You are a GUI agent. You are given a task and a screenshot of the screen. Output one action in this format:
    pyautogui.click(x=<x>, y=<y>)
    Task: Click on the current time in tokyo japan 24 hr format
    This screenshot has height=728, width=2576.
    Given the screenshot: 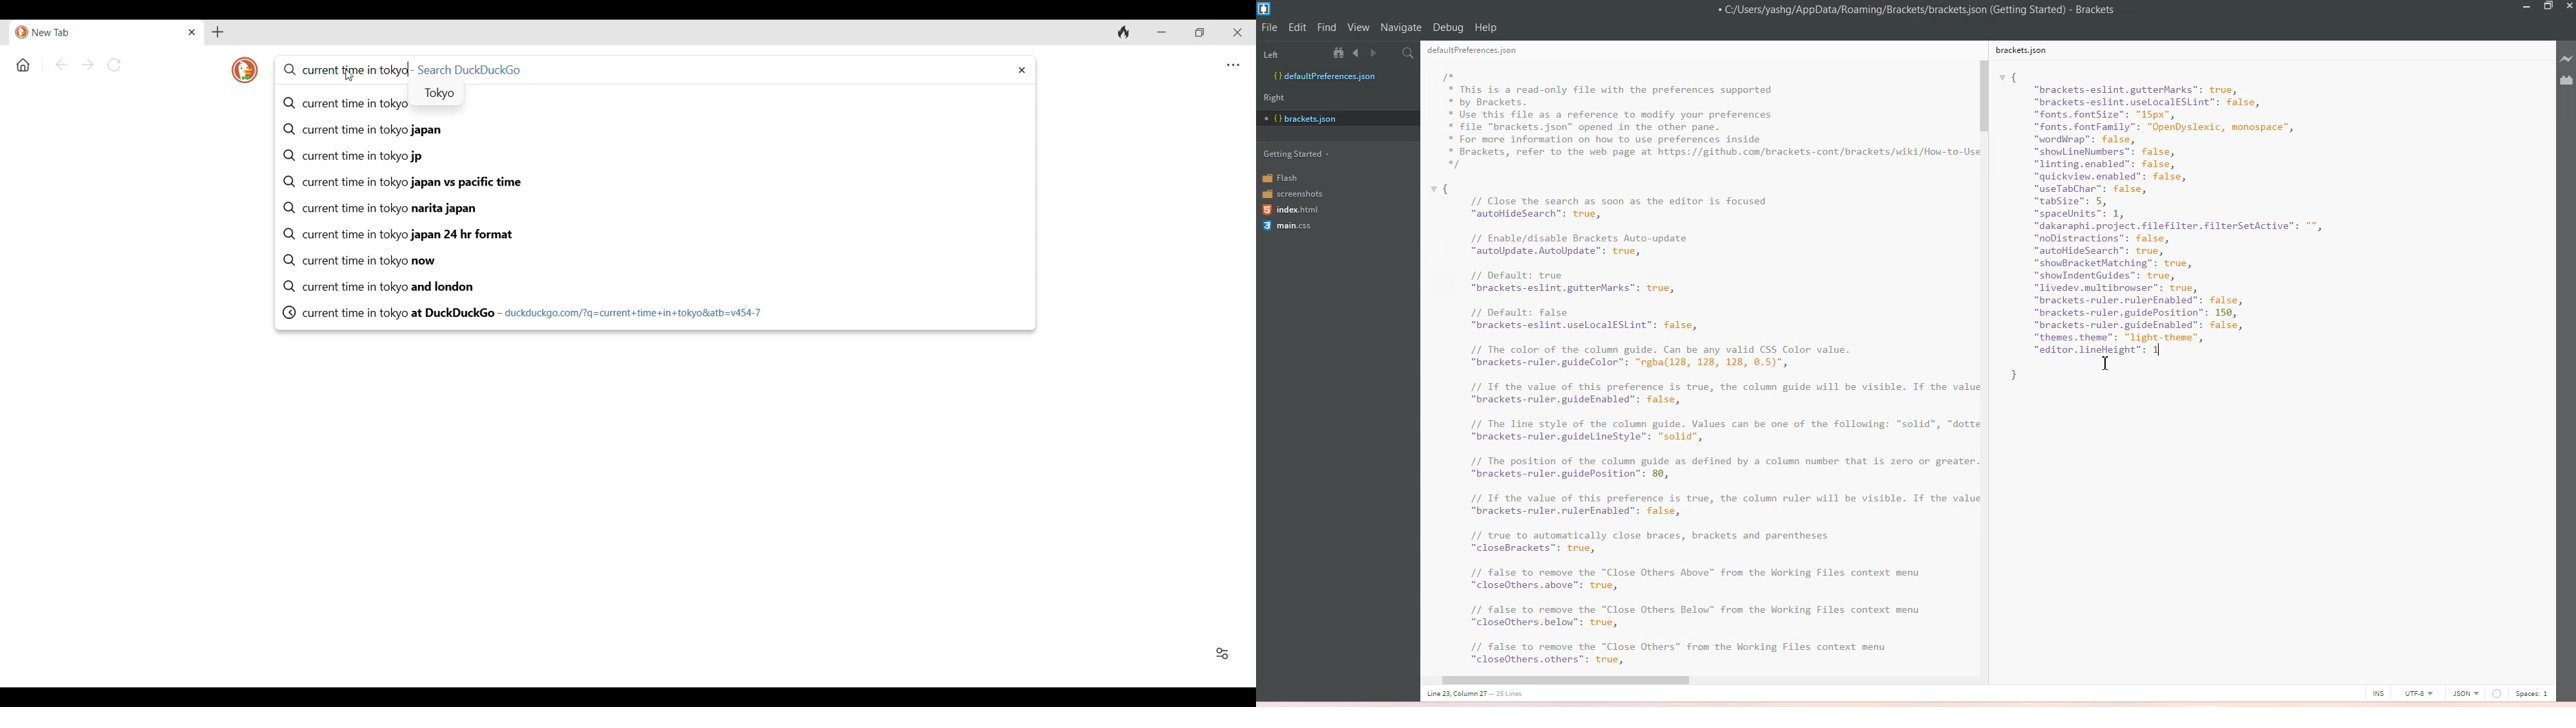 What is the action you would take?
    pyautogui.click(x=397, y=234)
    